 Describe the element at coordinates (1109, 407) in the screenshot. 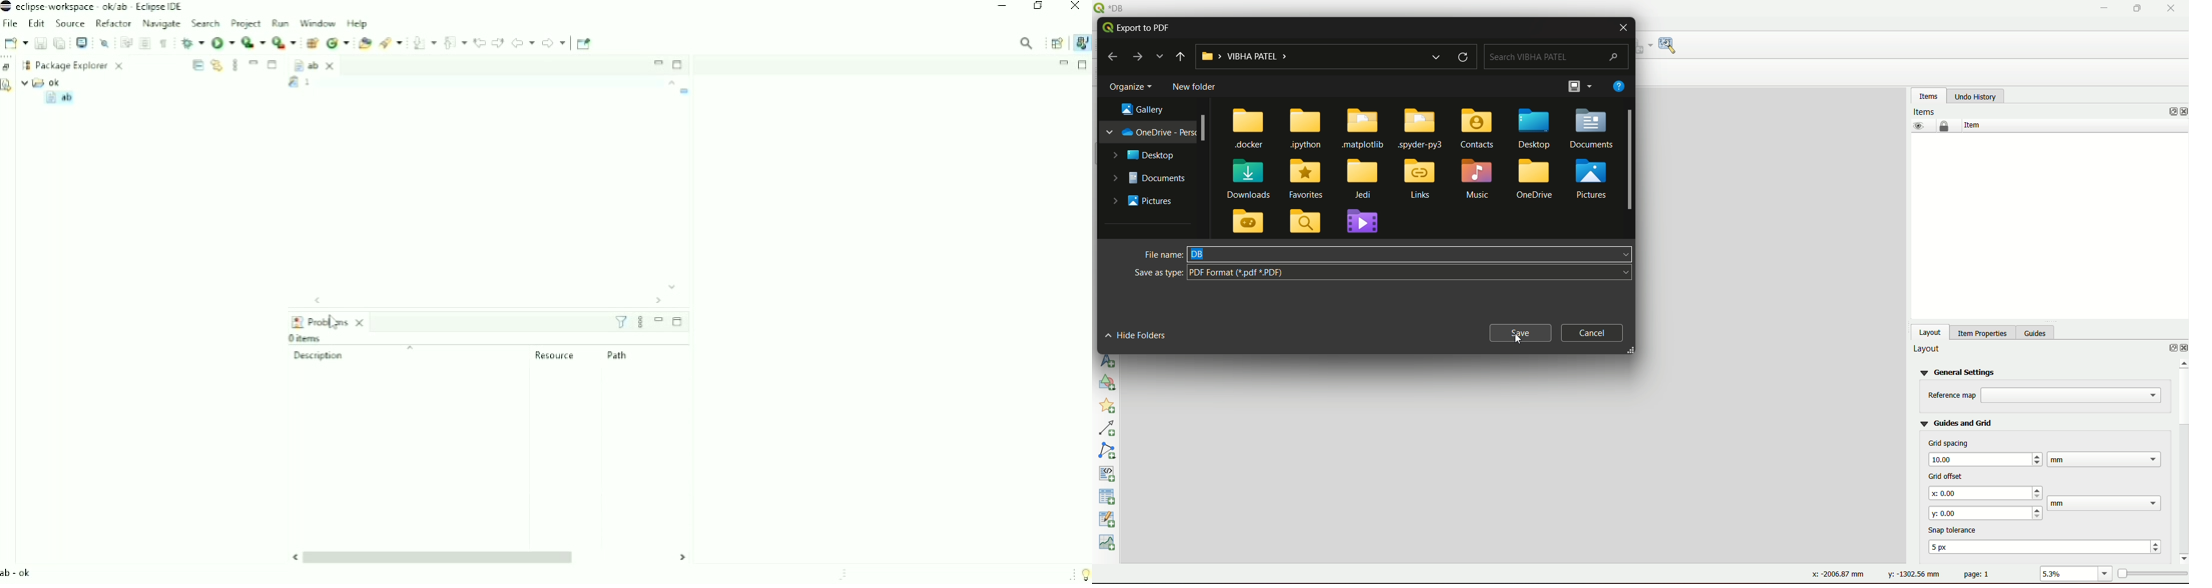

I see `add marker` at that location.